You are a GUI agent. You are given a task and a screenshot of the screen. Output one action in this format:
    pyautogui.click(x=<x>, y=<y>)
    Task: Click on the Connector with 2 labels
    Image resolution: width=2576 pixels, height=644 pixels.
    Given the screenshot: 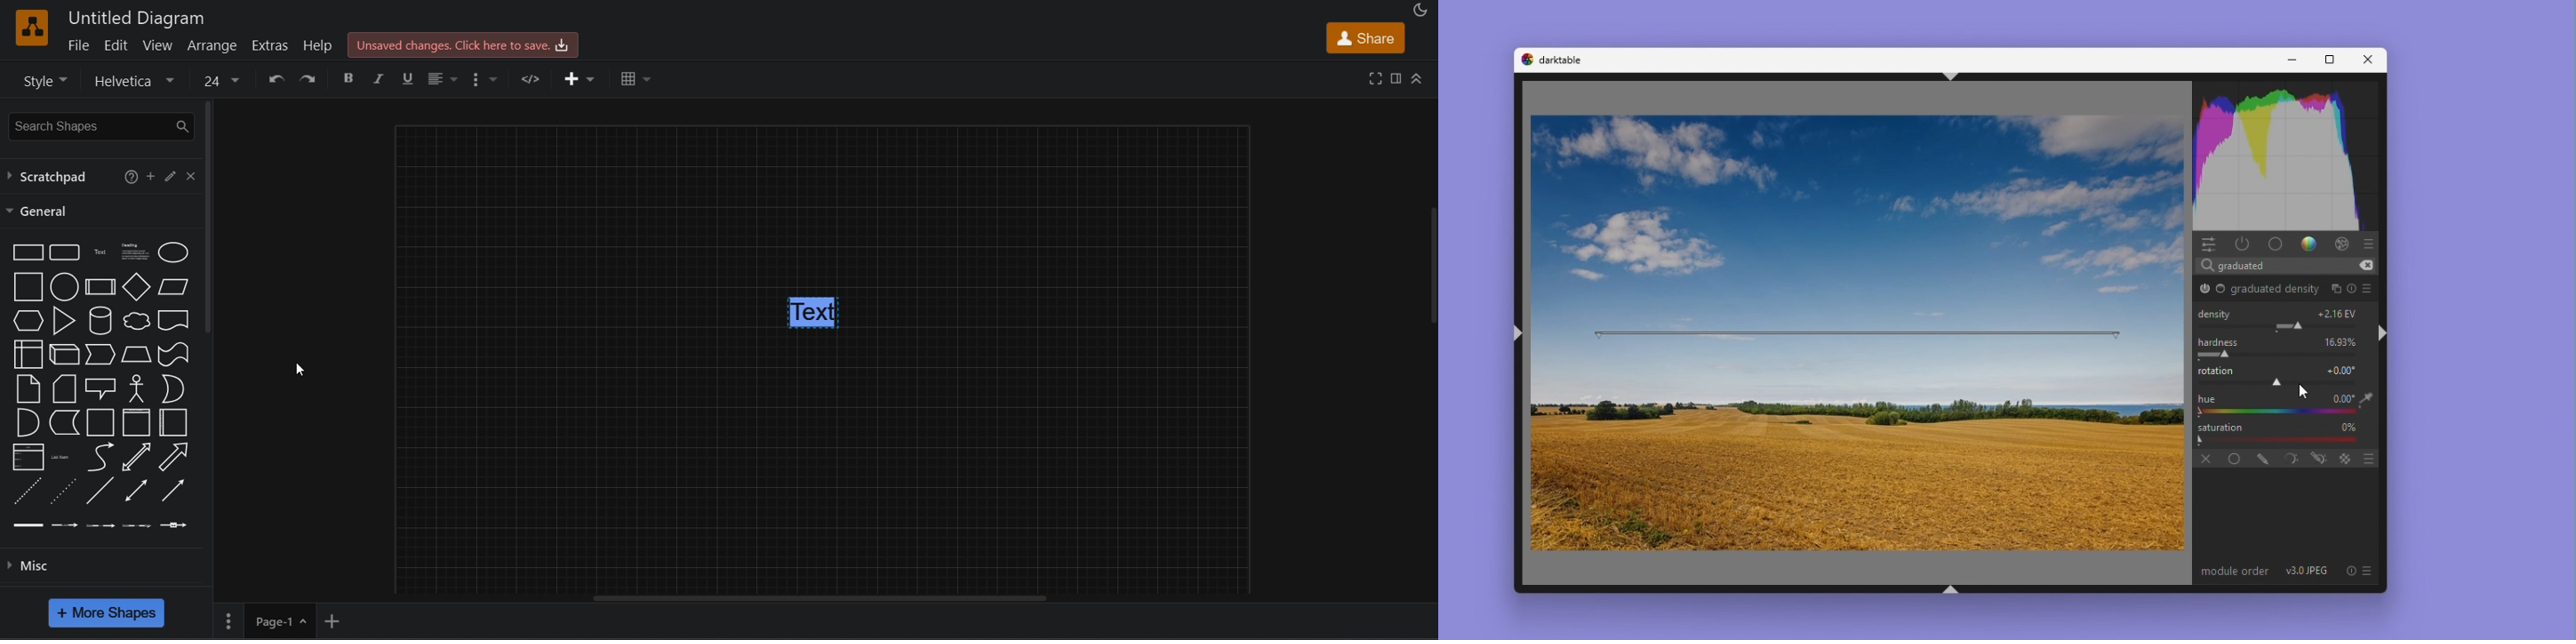 What is the action you would take?
    pyautogui.click(x=100, y=526)
    